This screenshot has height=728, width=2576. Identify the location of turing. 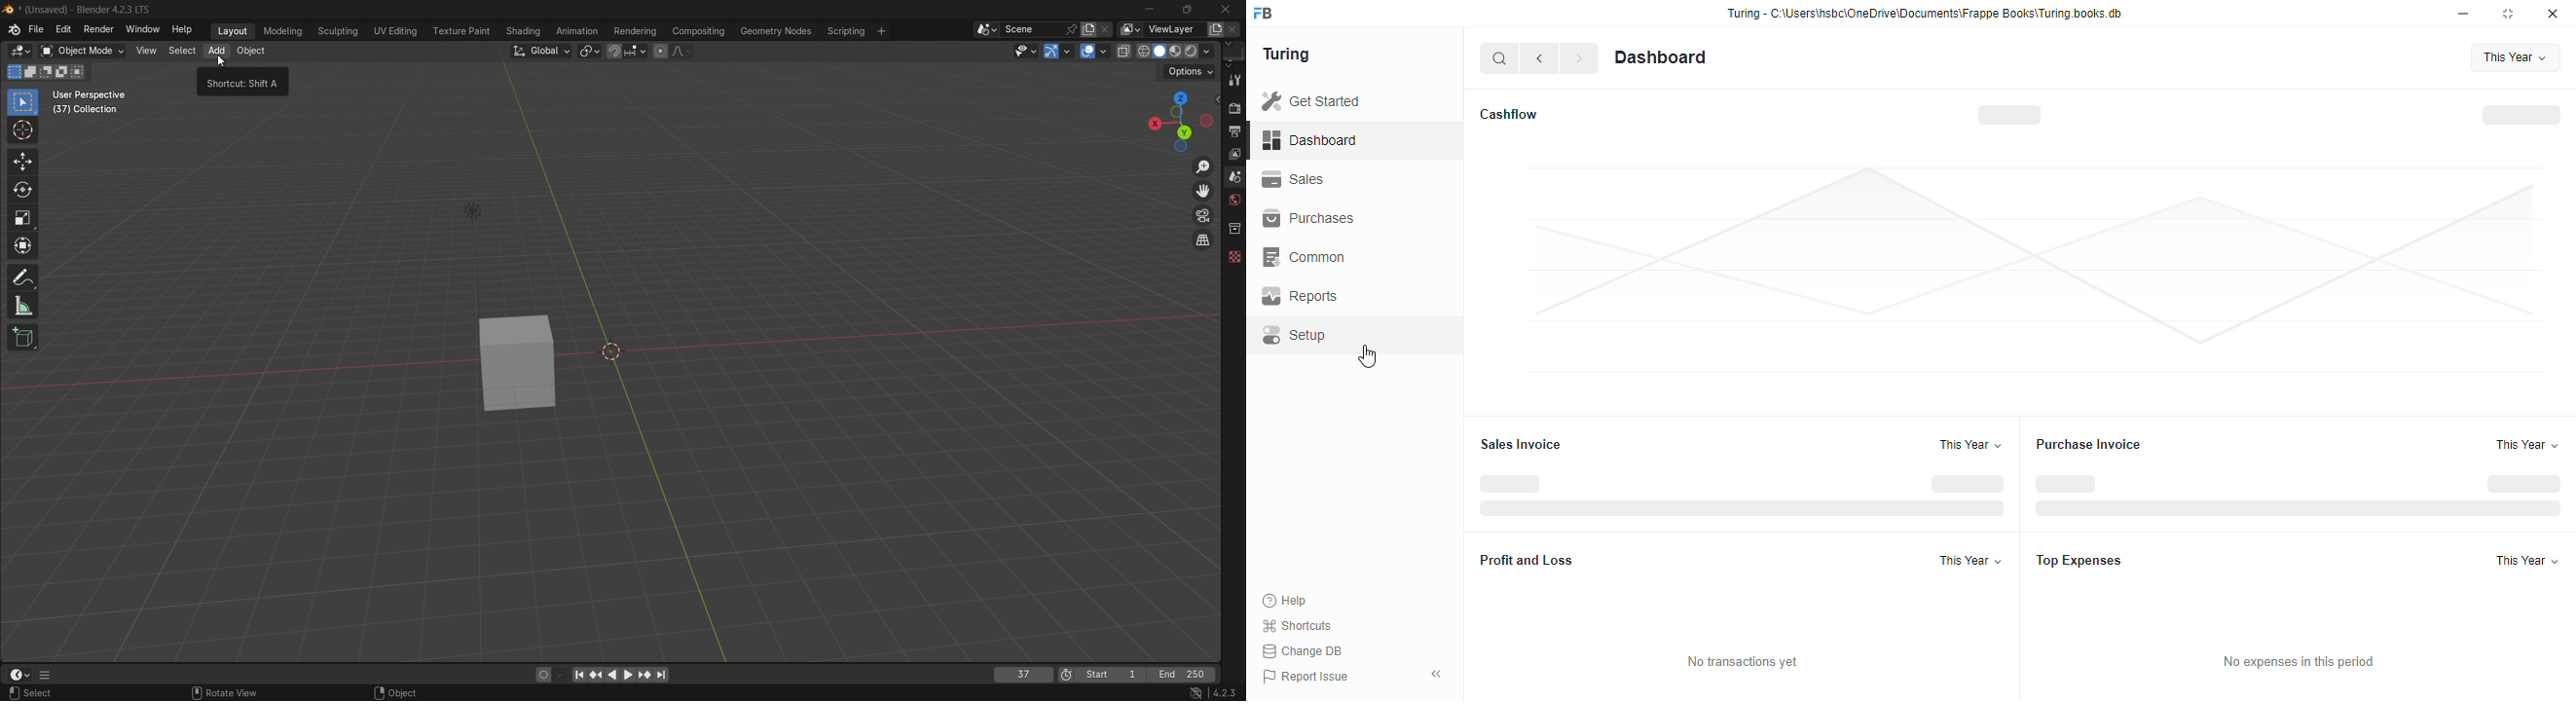
(1285, 54).